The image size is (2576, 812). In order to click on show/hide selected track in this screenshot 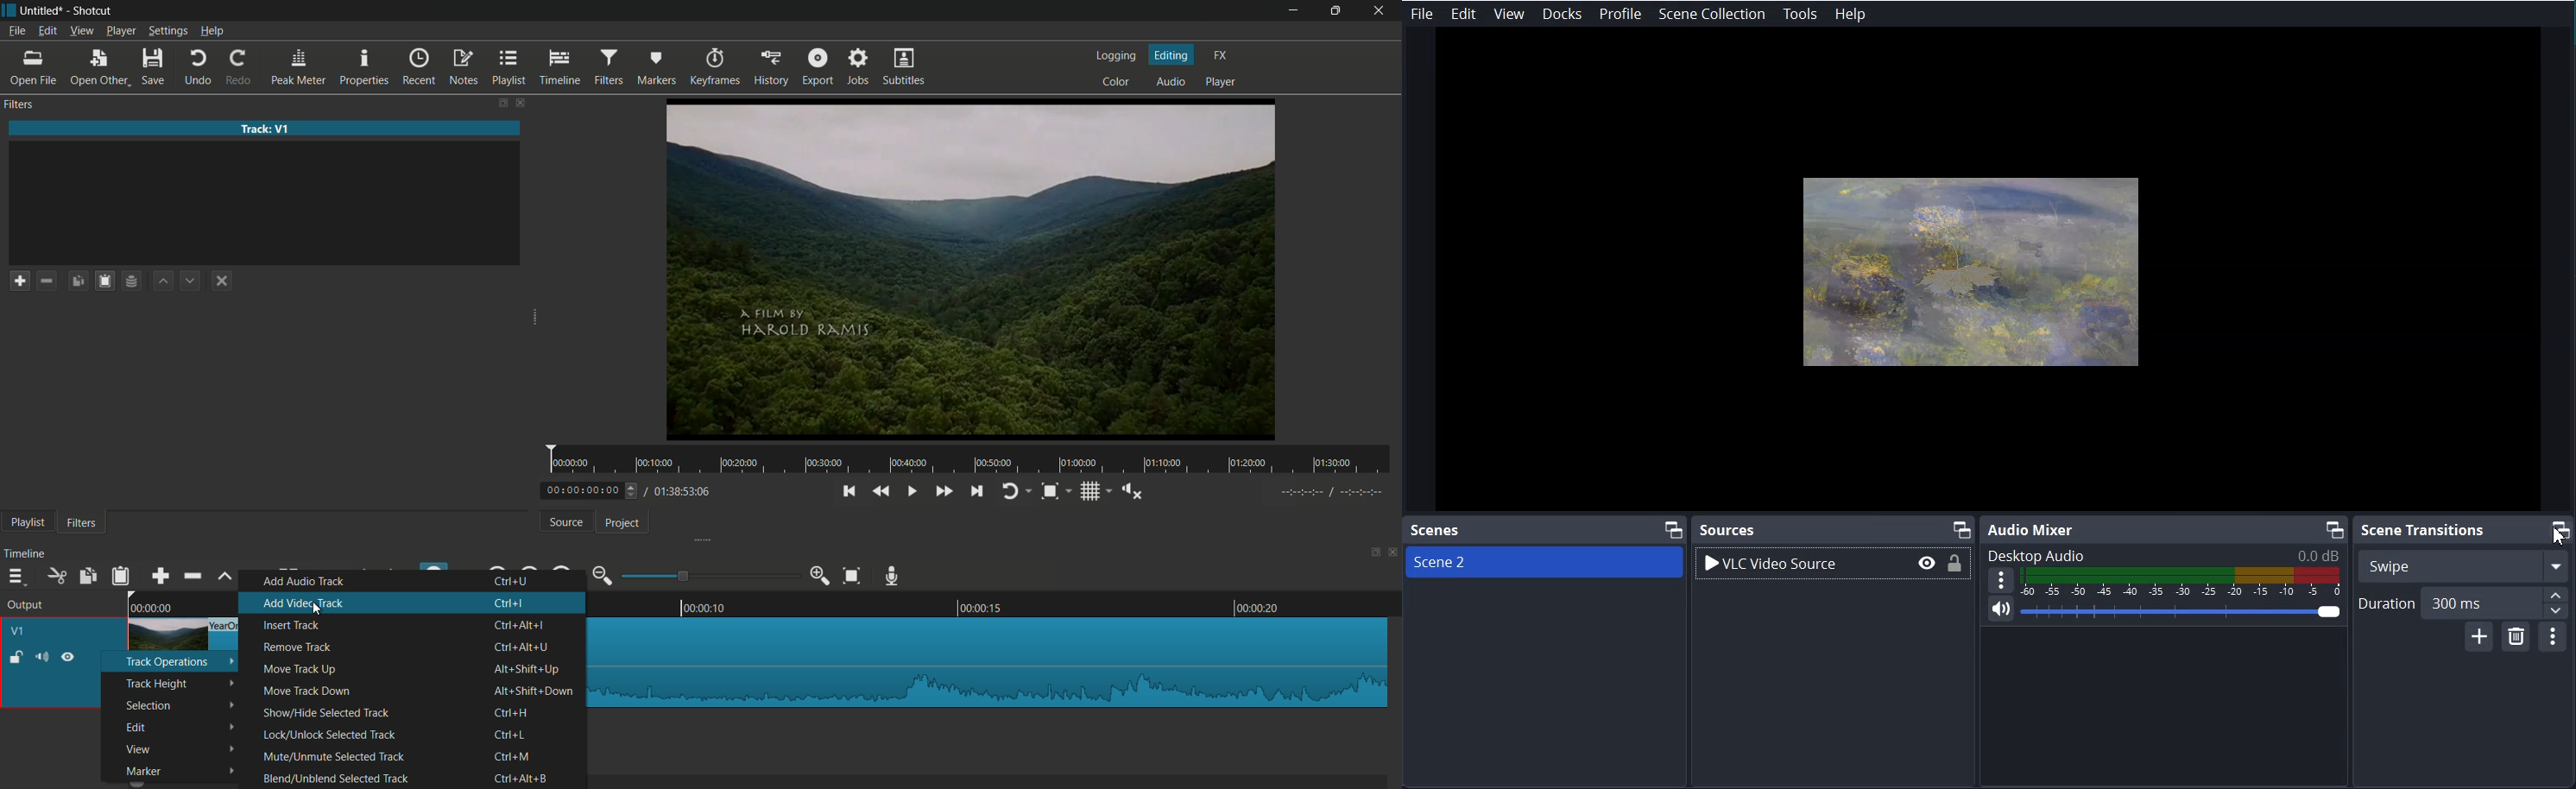, I will do `click(324, 714)`.